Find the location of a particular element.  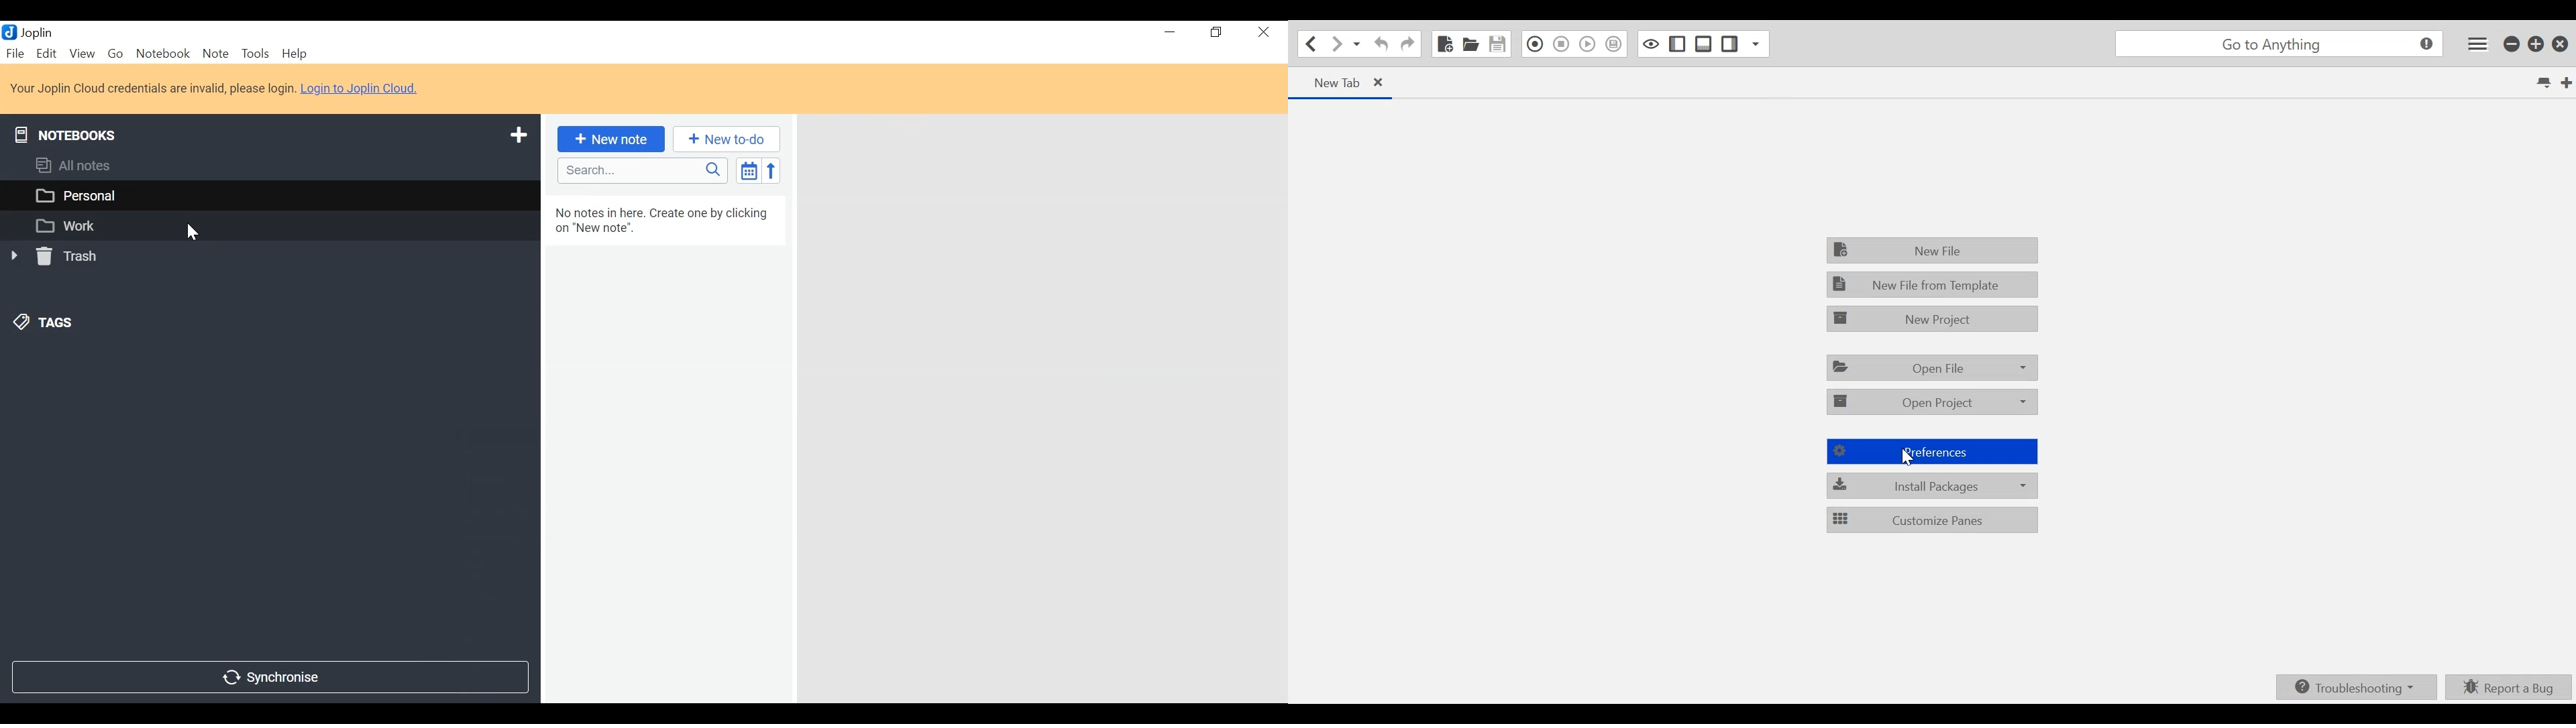

Synchronise is located at coordinates (270, 678).